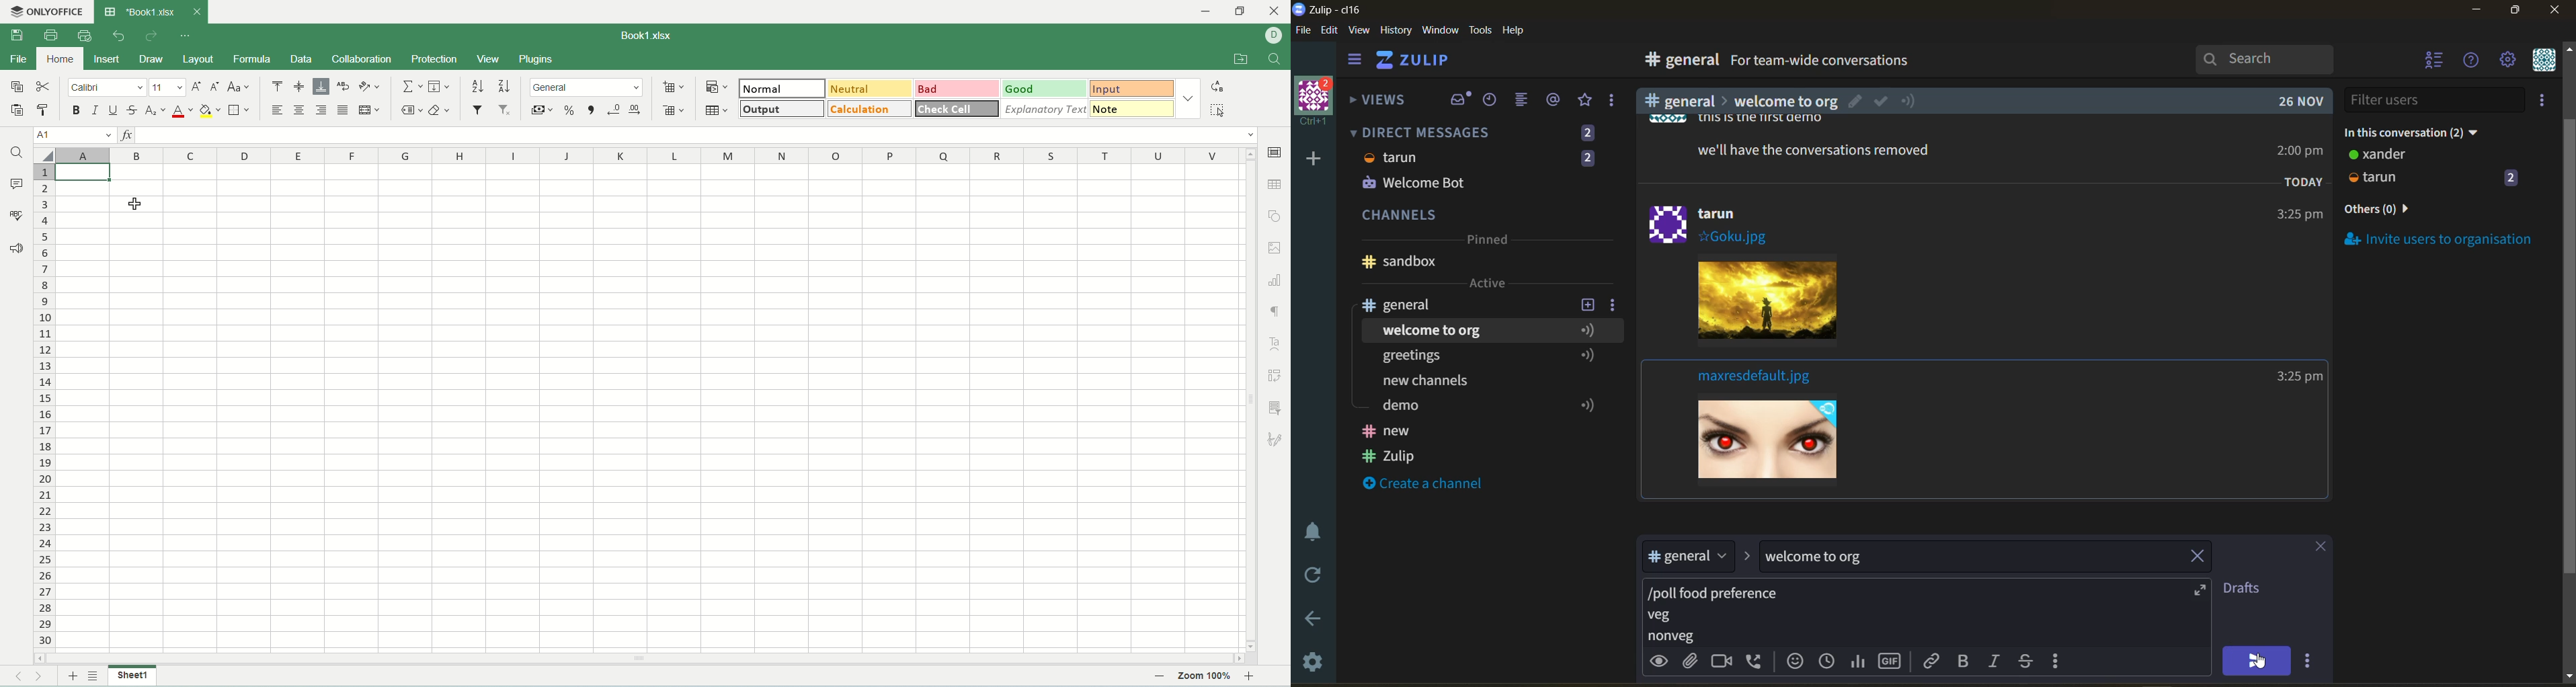 This screenshot has height=700, width=2576. Describe the element at coordinates (2318, 547) in the screenshot. I see `close` at that location.